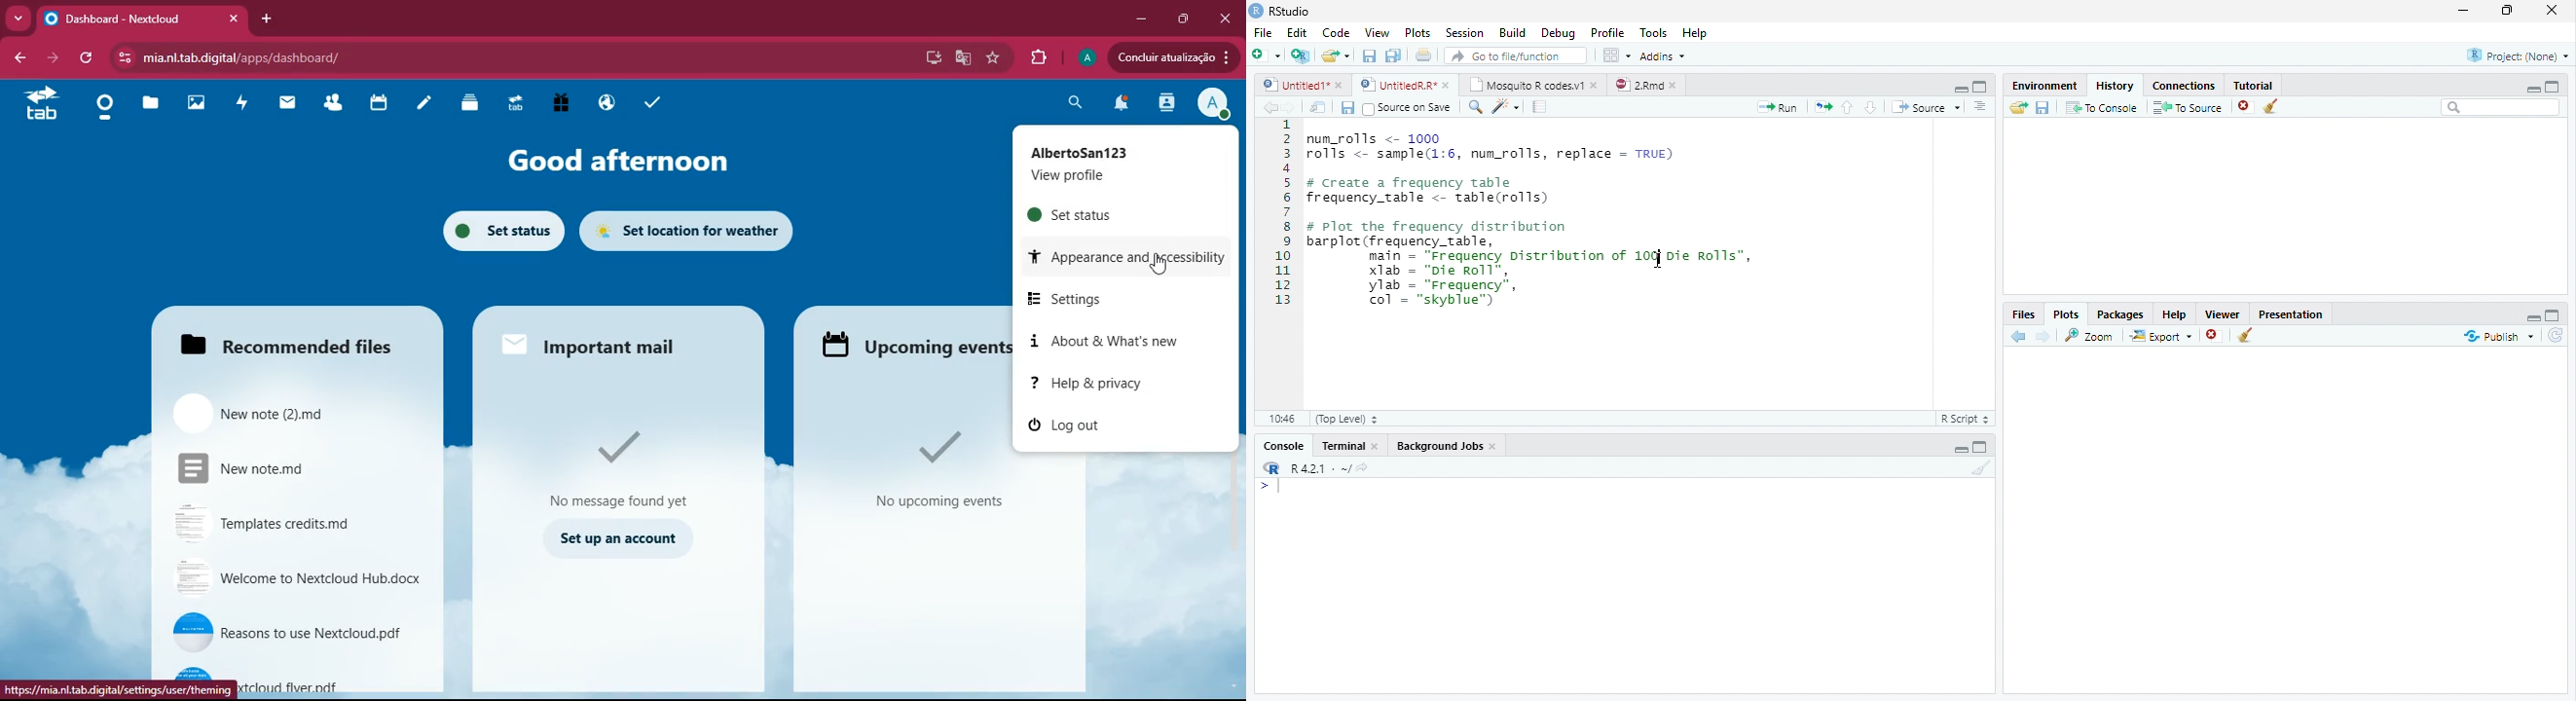 The image size is (2576, 728). What do you see at coordinates (2188, 107) in the screenshot?
I see `To Source` at bounding box center [2188, 107].